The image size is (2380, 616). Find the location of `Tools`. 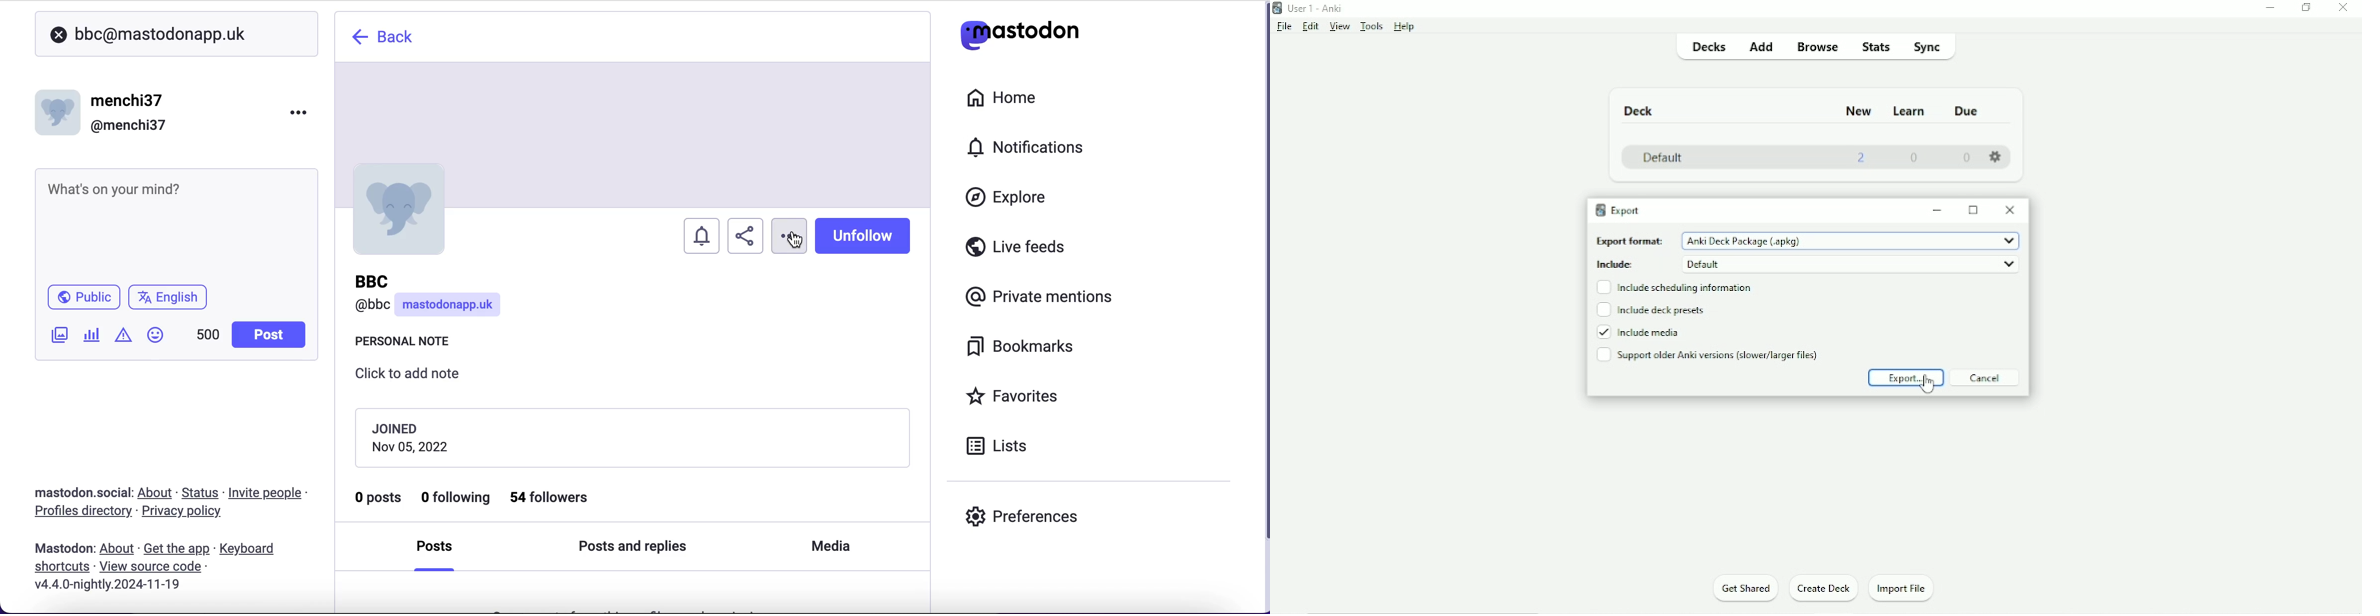

Tools is located at coordinates (1373, 26).